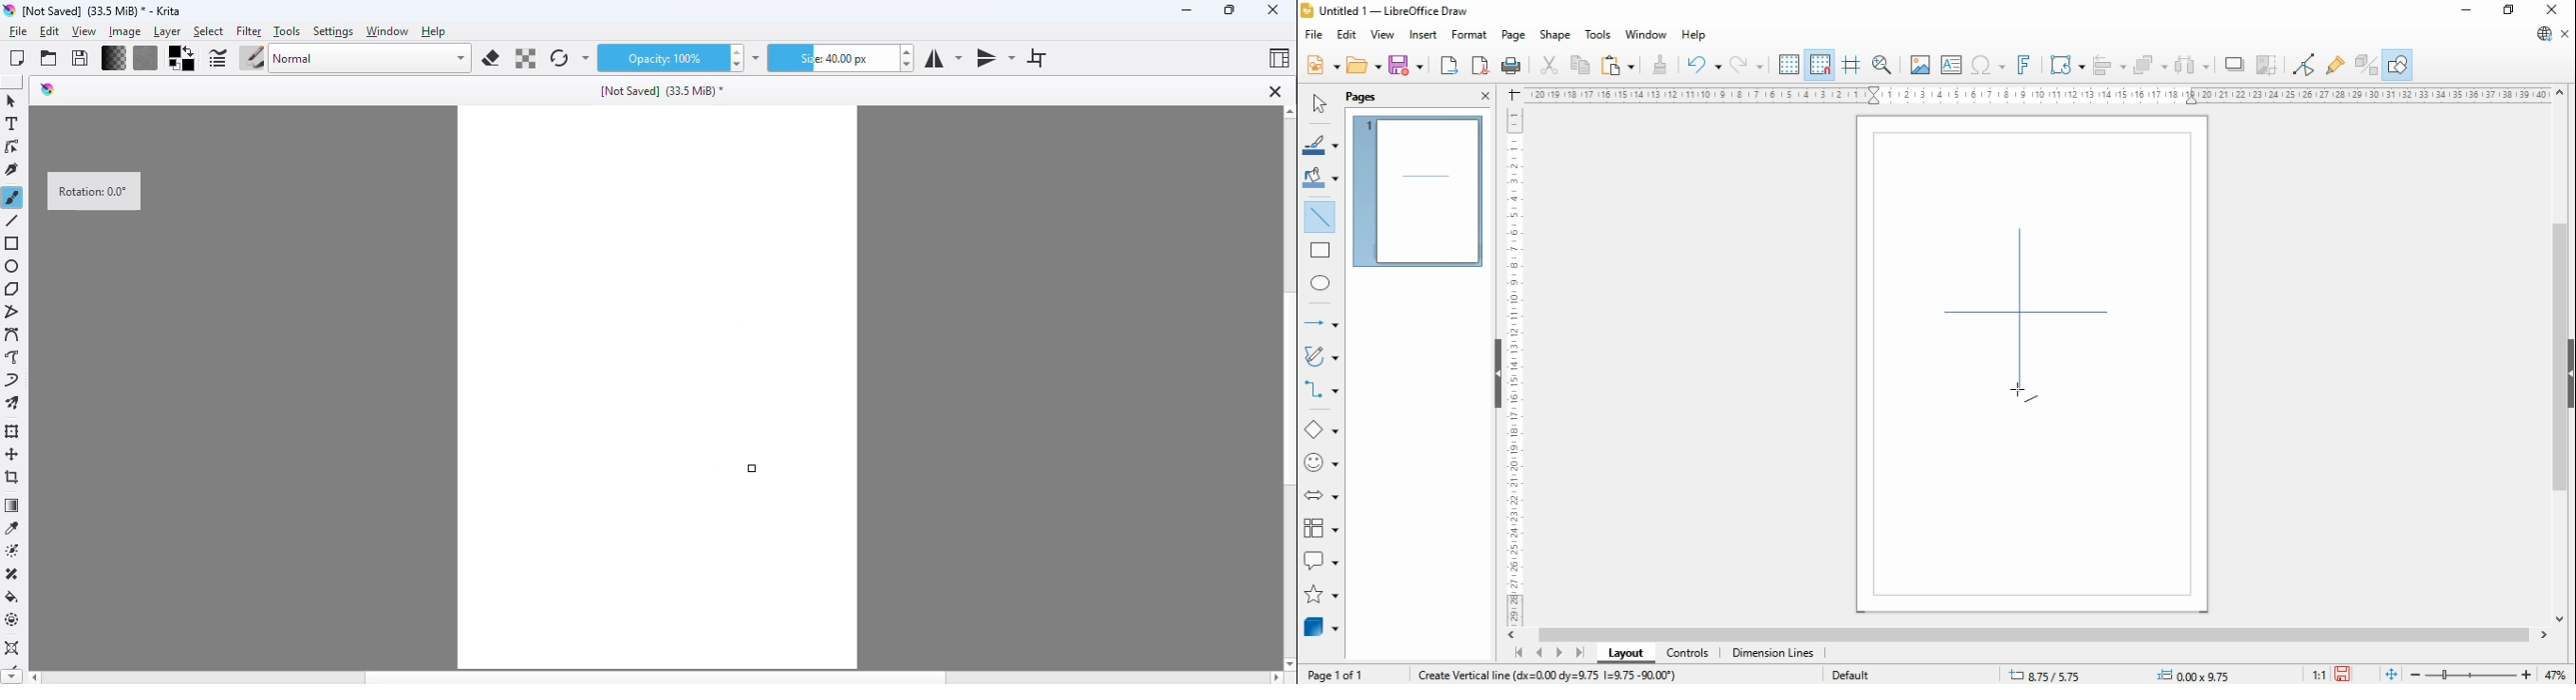  I want to click on settings, so click(334, 31).